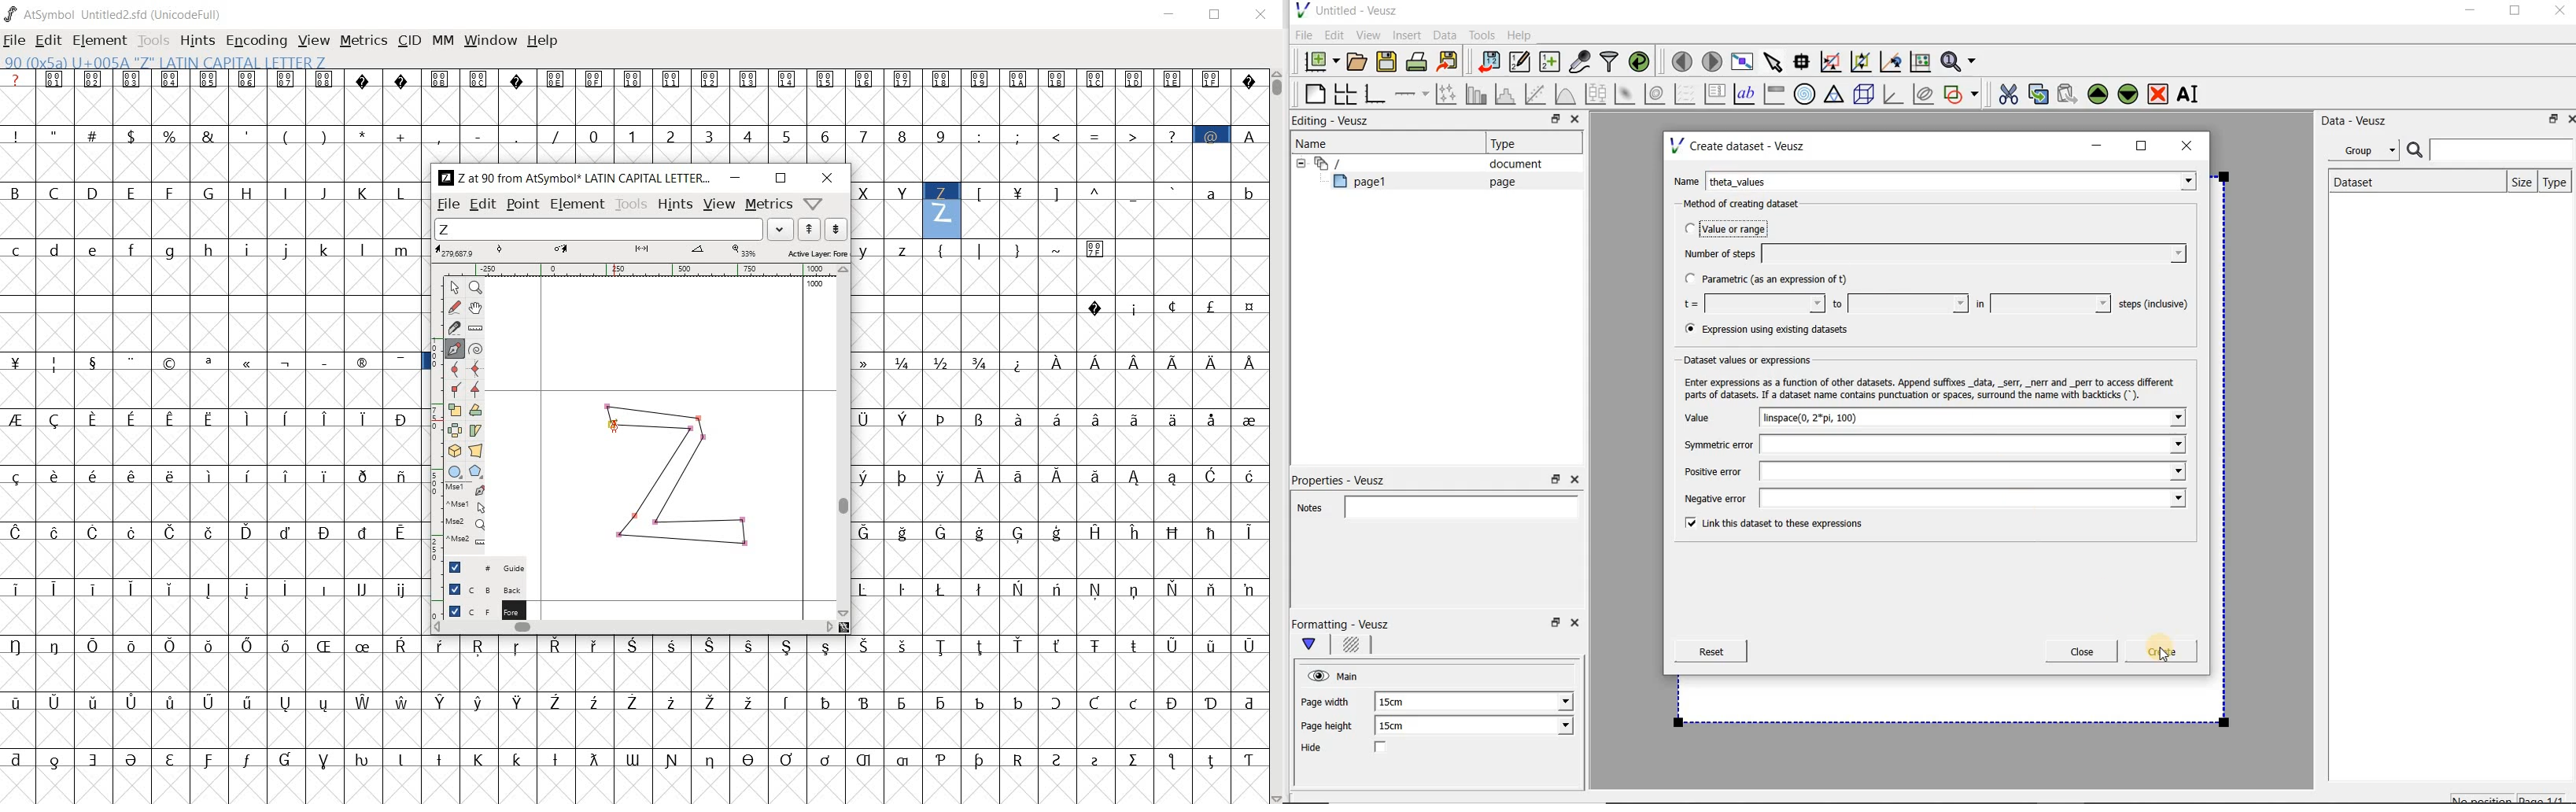  Describe the element at coordinates (1772, 60) in the screenshot. I see `select items from the graph or scroll` at that location.